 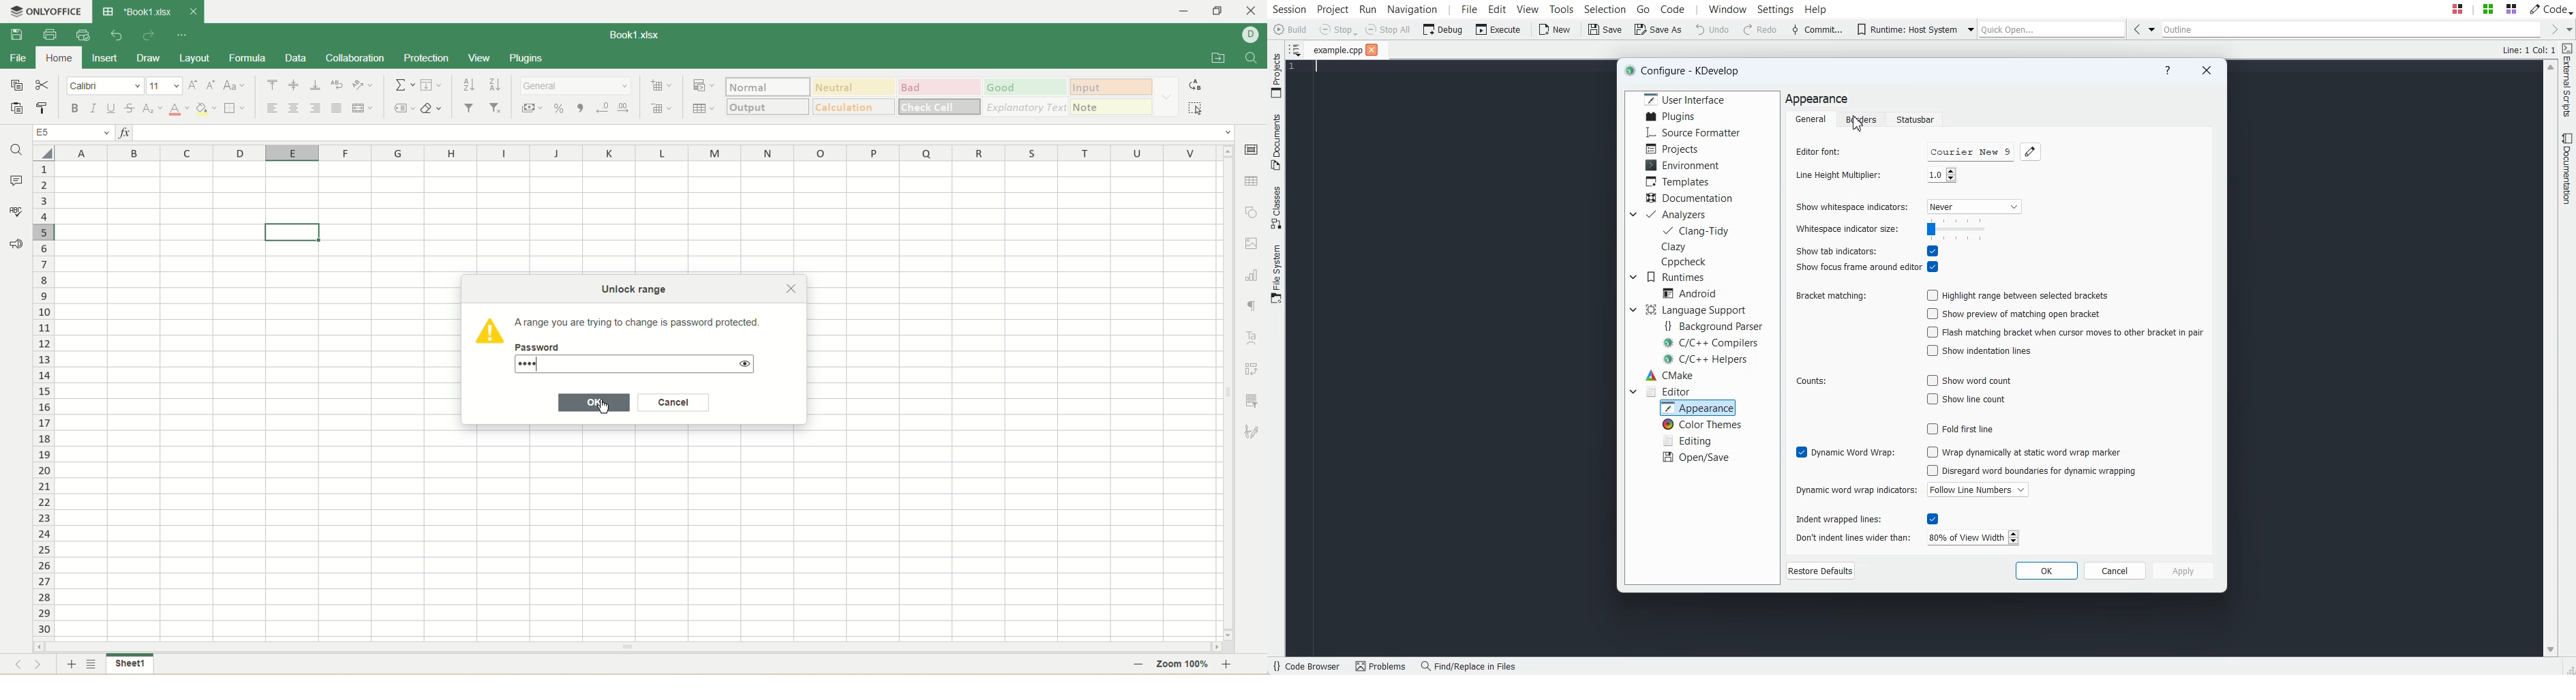 What do you see at coordinates (498, 107) in the screenshot?
I see `remove filter` at bounding box center [498, 107].